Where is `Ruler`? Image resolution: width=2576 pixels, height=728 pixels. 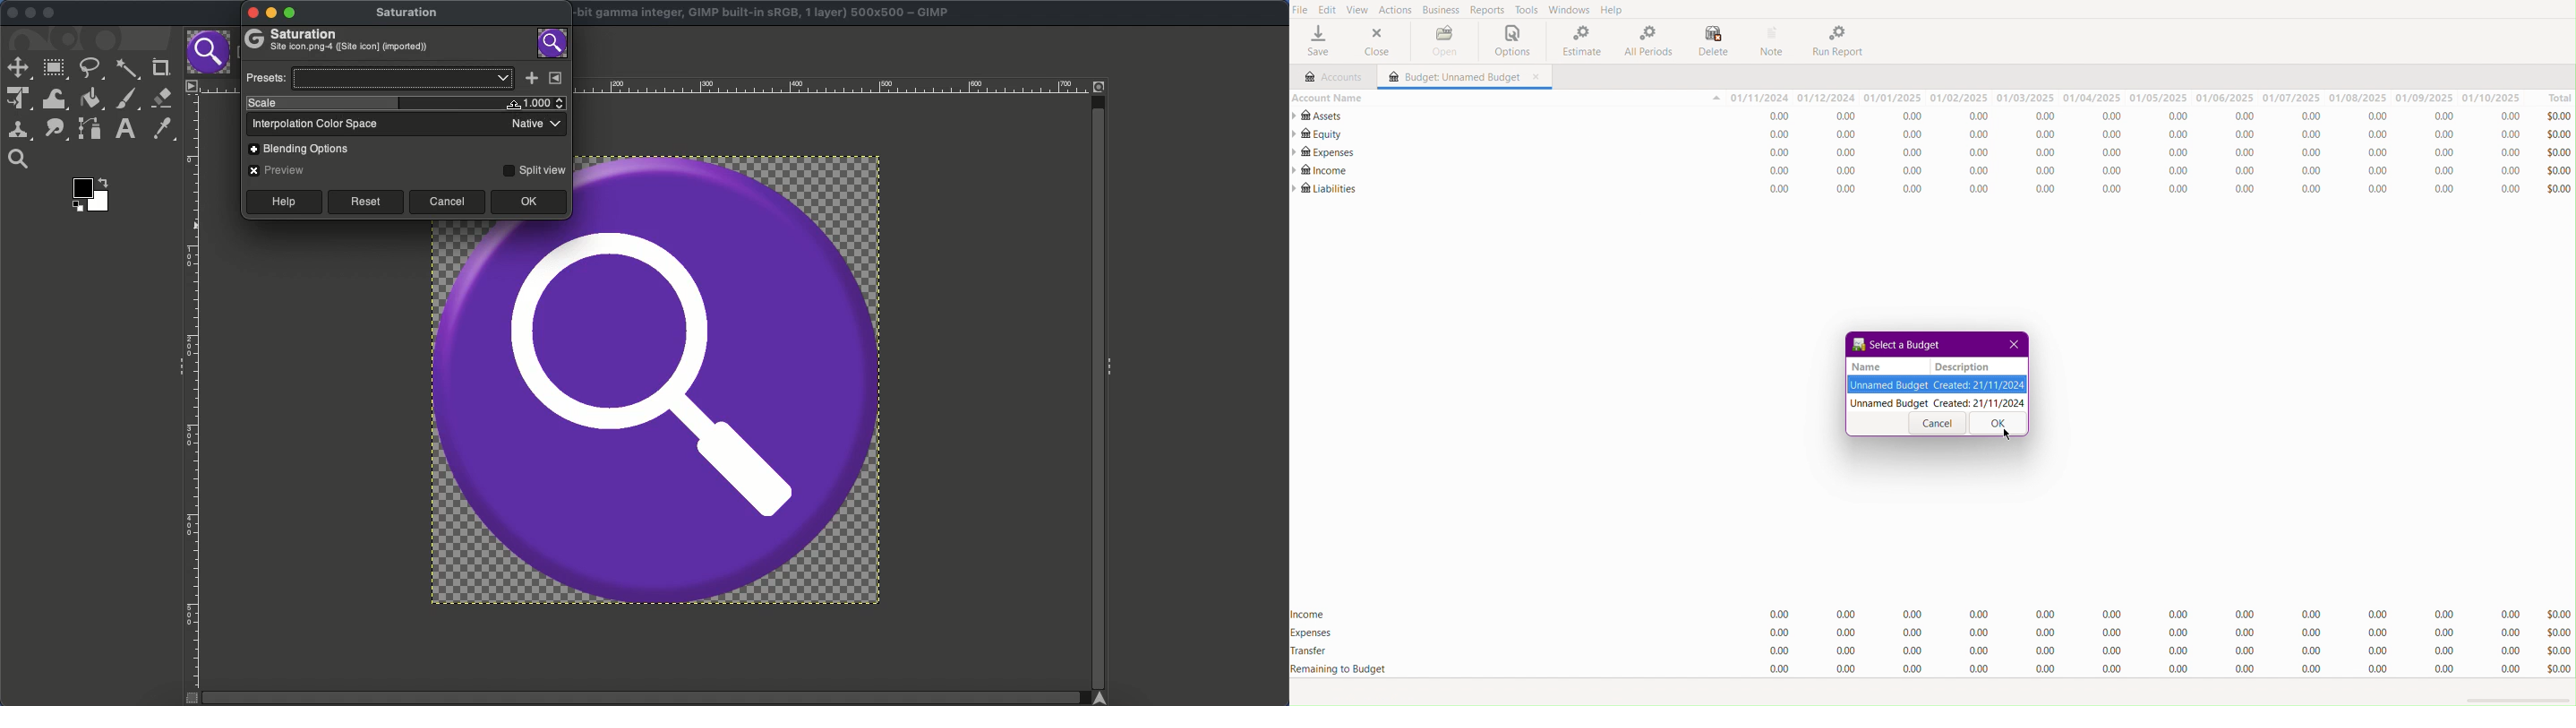
Ruler is located at coordinates (834, 86).